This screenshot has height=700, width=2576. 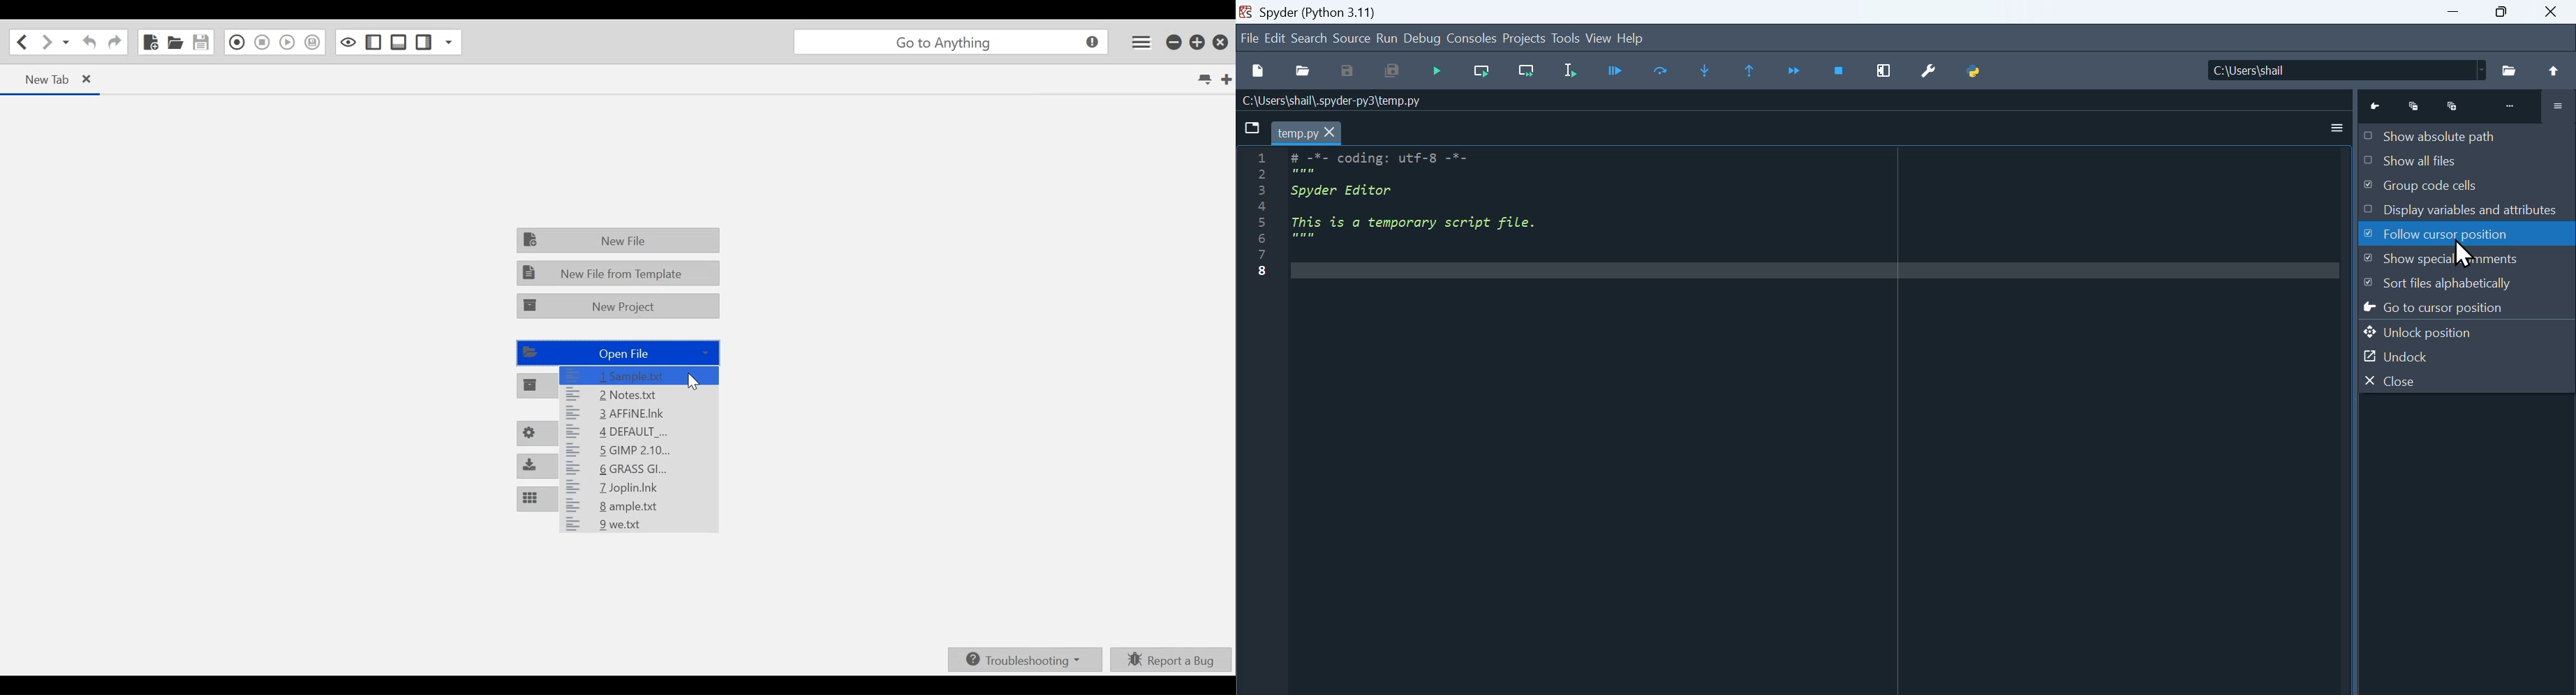 What do you see at coordinates (1352, 71) in the screenshot?
I see `save` at bounding box center [1352, 71].